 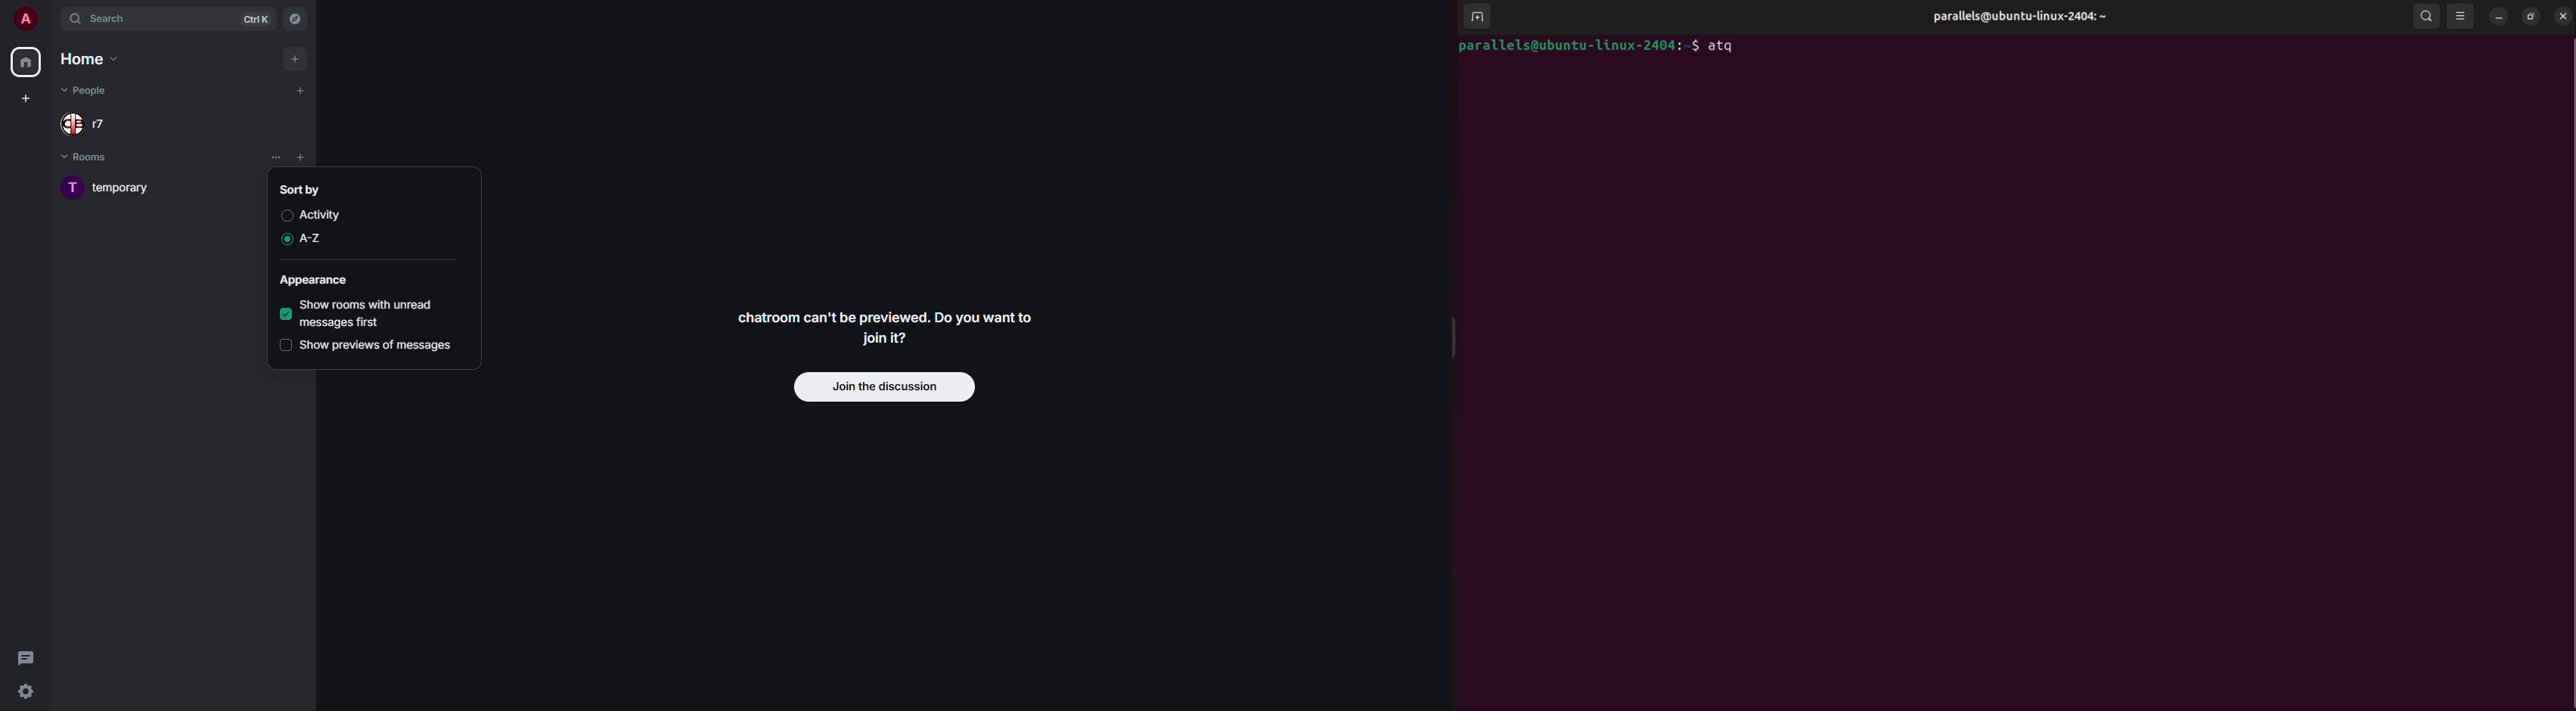 I want to click on add, so click(x=301, y=91).